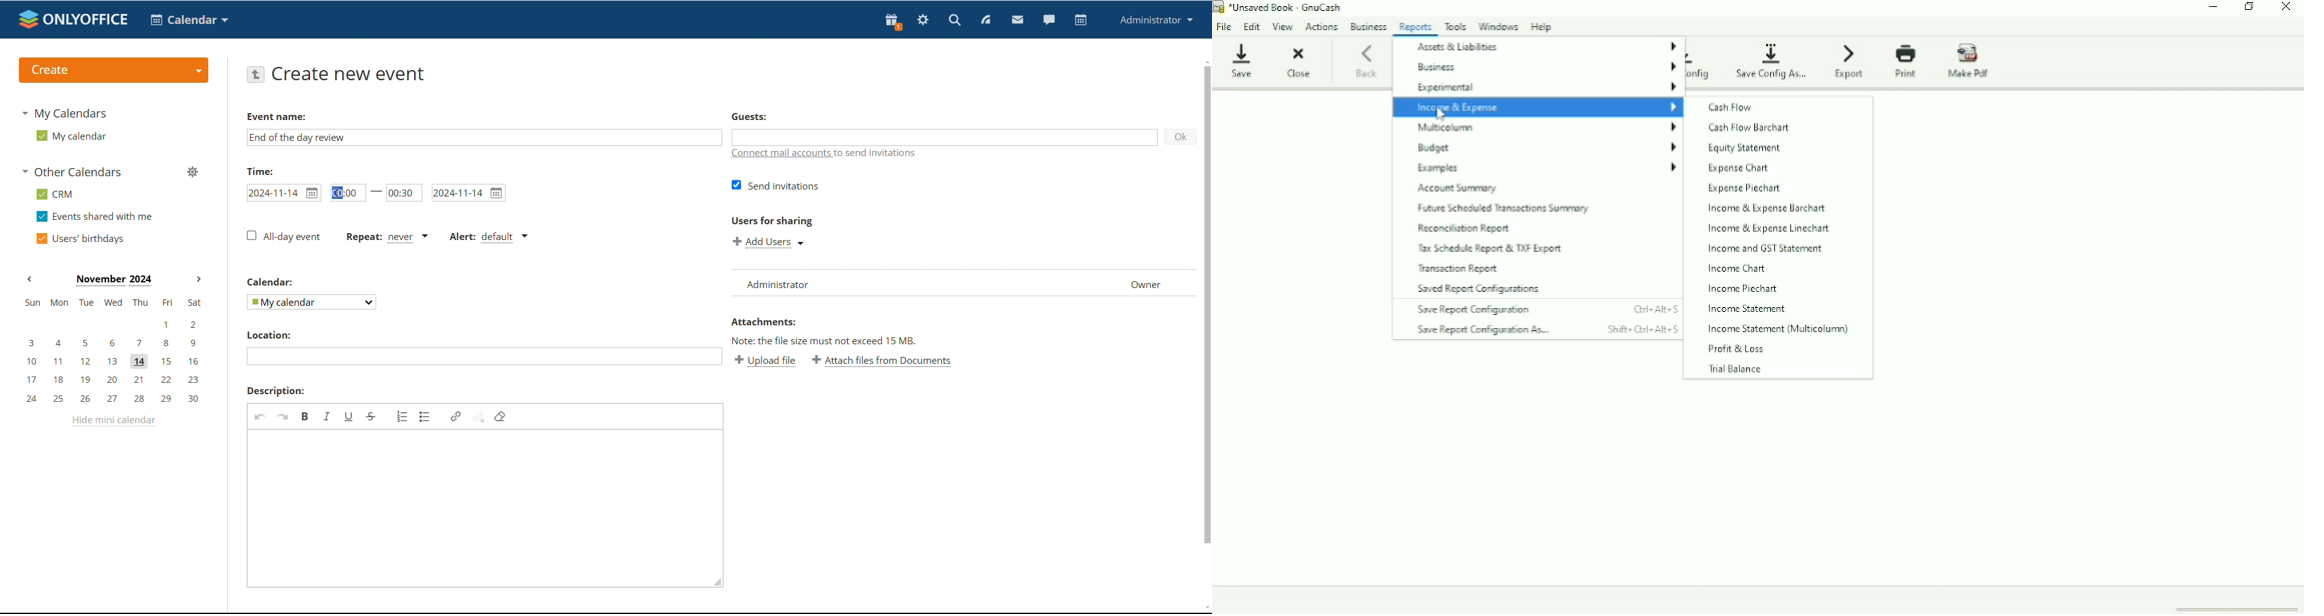  What do you see at coordinates (477, 504) in the screenshot?
I see `add description` at bounding box center [477, 504].